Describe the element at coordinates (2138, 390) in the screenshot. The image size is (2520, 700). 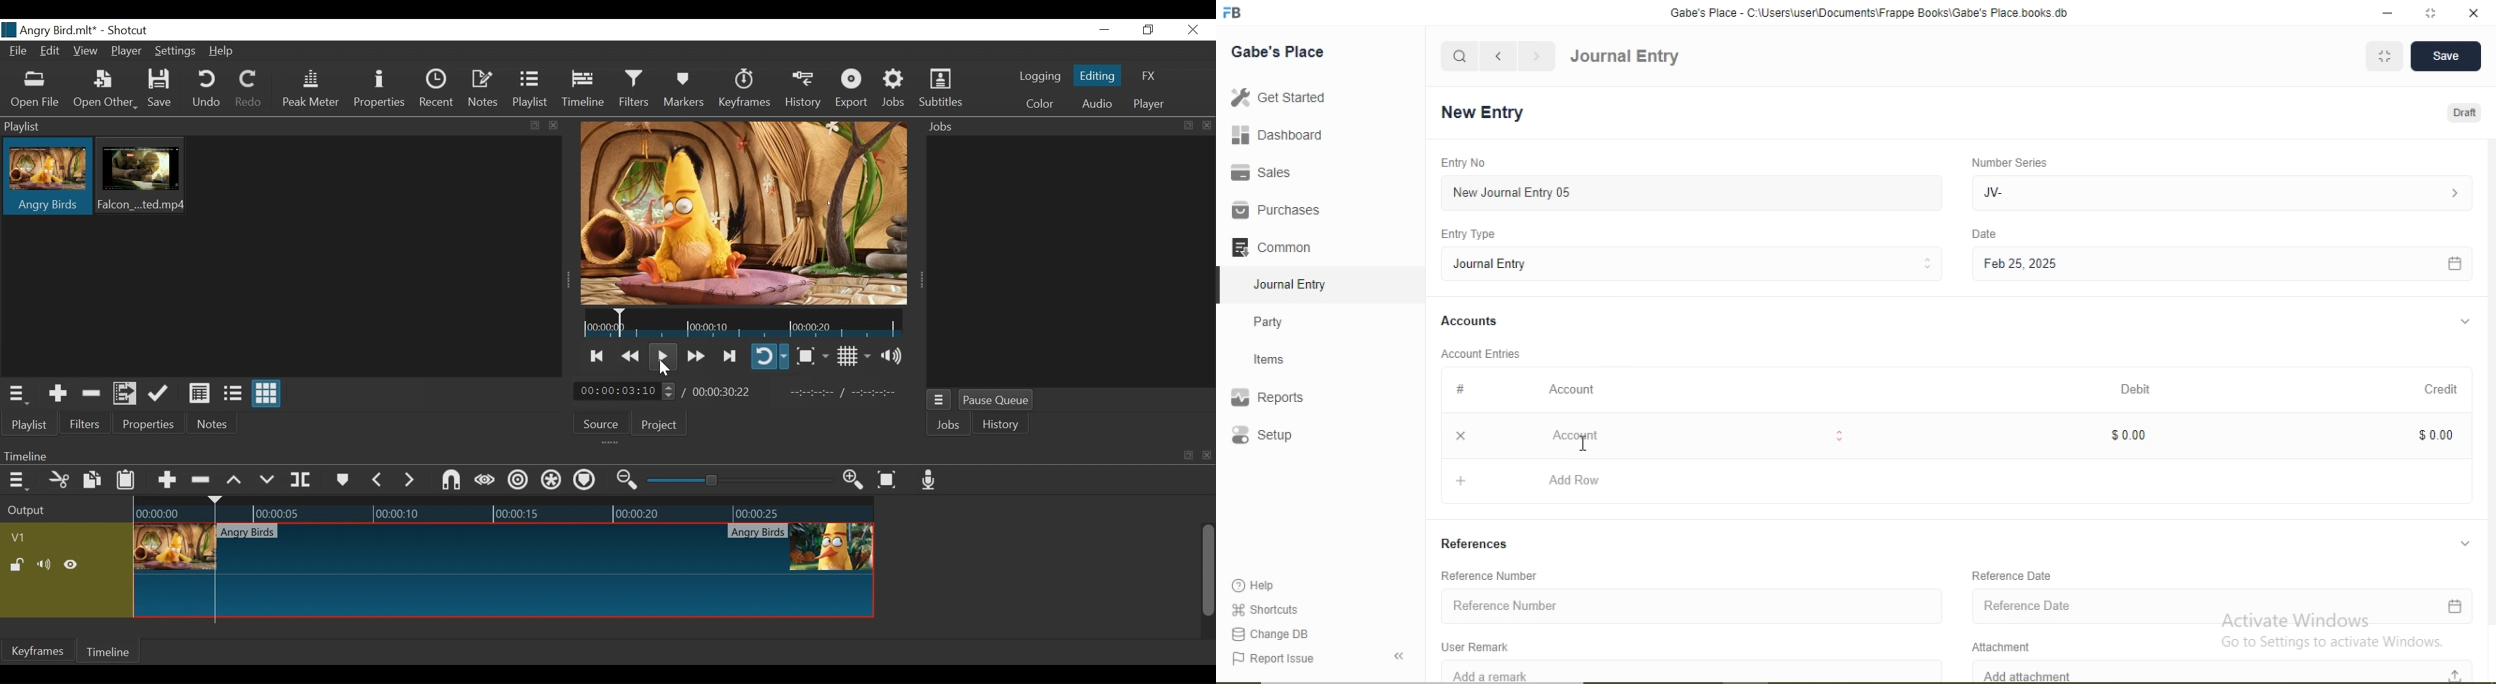
I see `Debit` at that location.